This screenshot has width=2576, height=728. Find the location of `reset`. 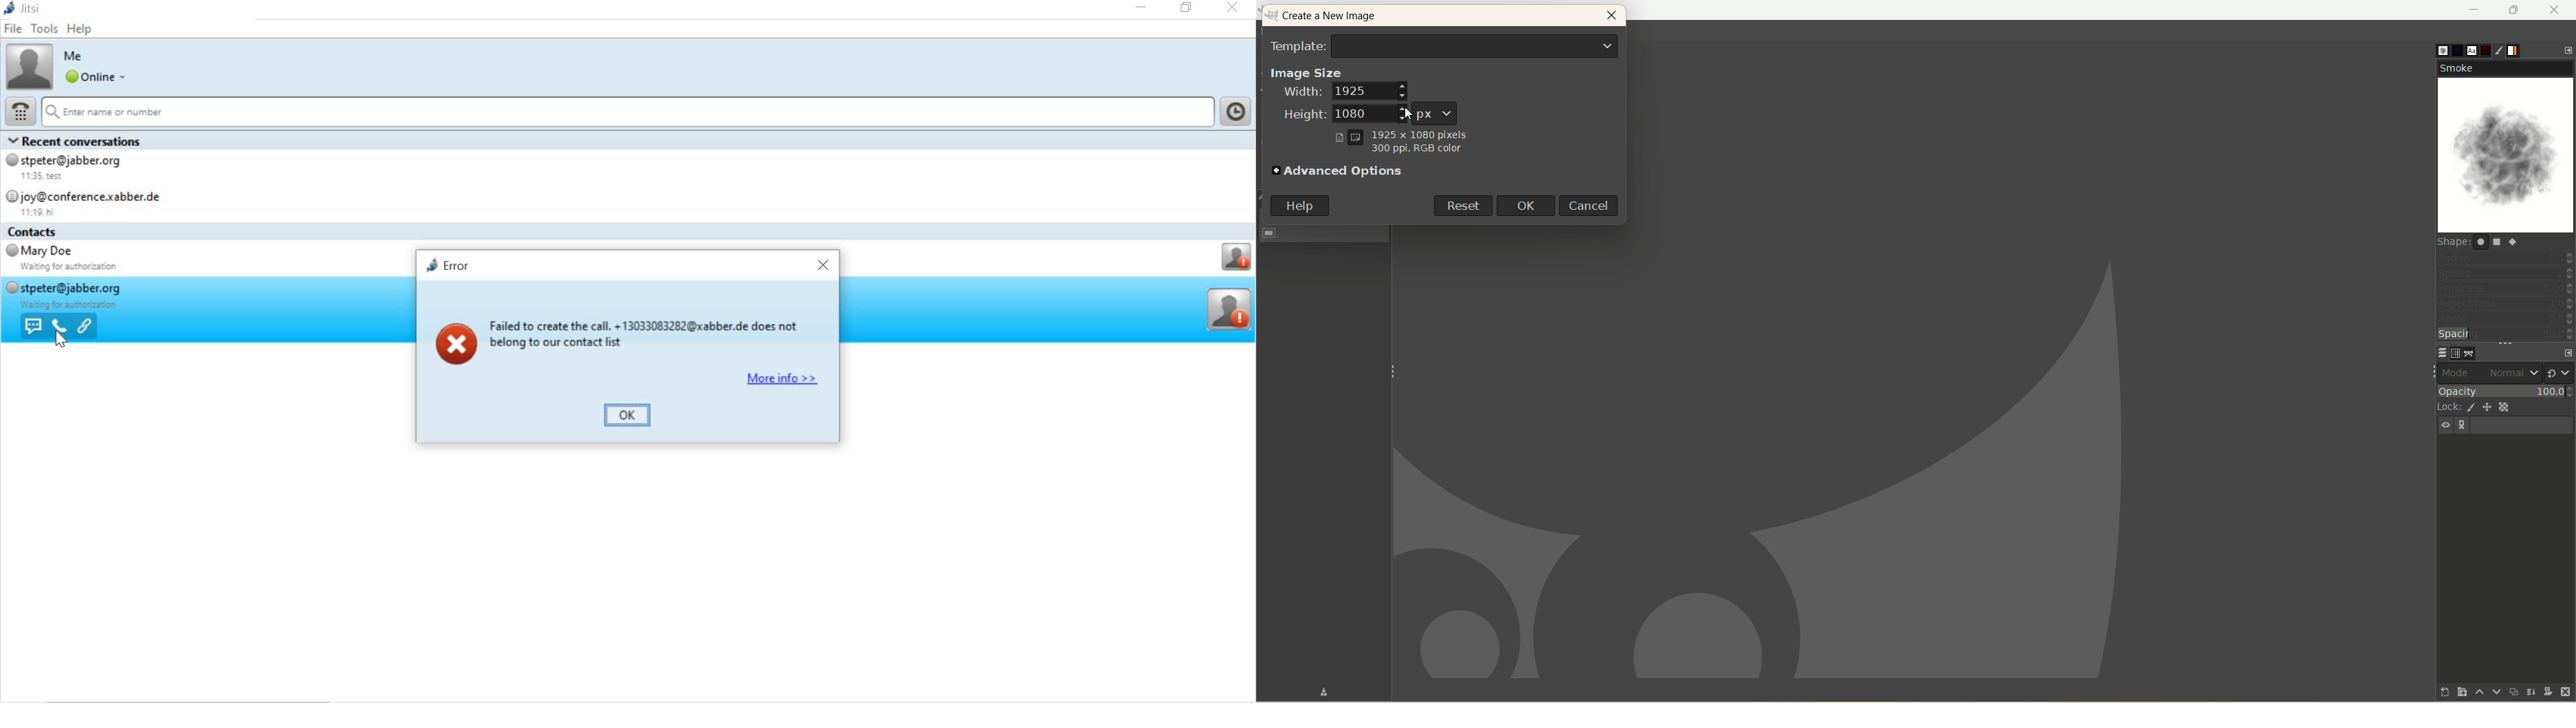

reset is located at coordinates (1462, 204).